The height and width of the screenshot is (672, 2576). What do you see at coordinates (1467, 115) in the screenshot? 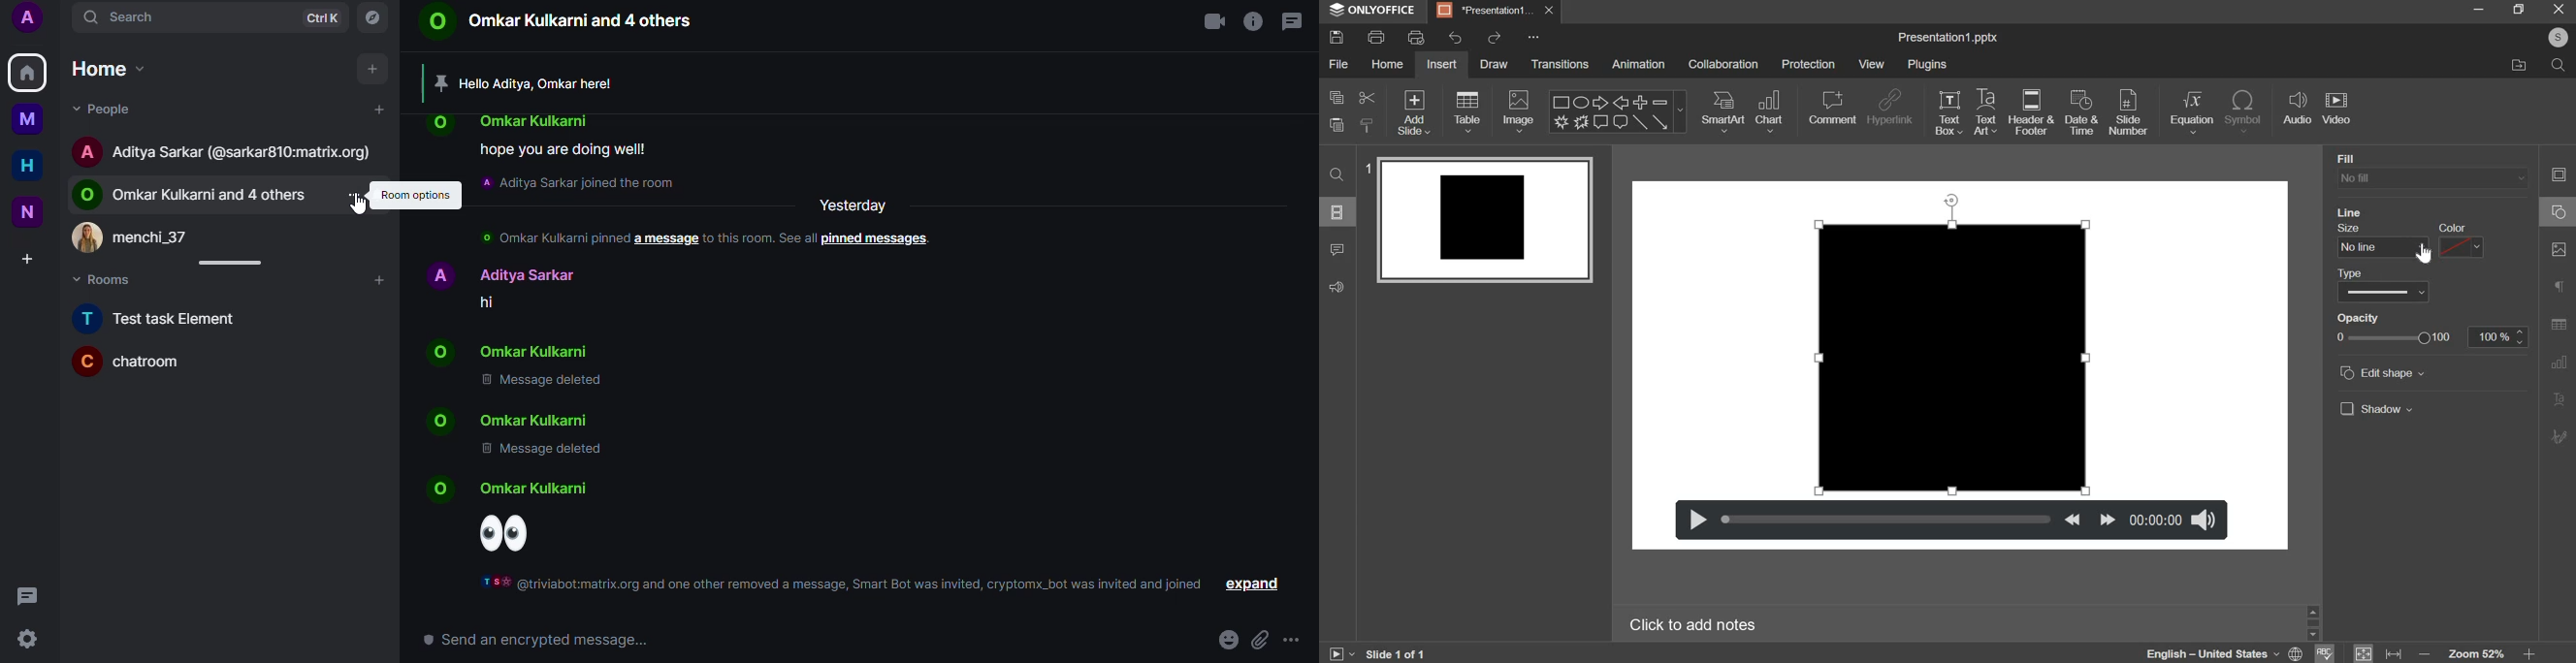
I see `table` at bounding box center [1467, 115].